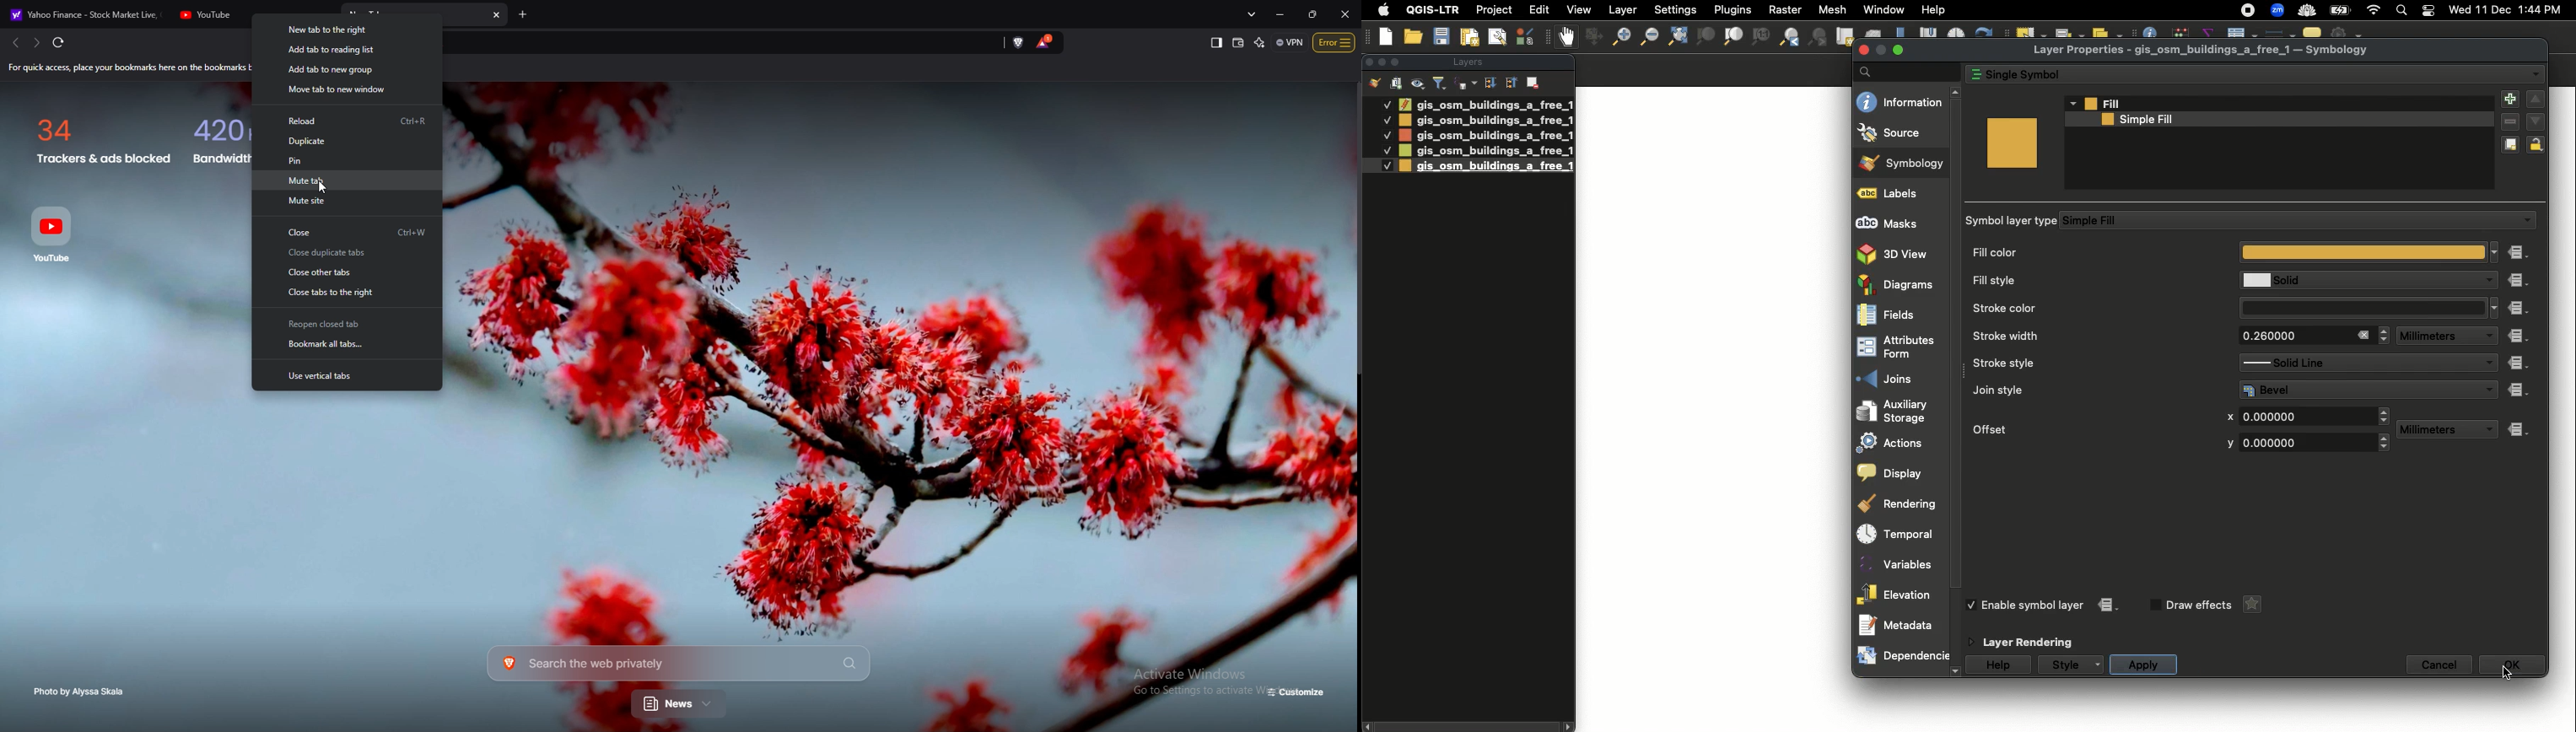  Describe the element at coordinates (345, 201) in the screenshot. I see `mute site` at that location.